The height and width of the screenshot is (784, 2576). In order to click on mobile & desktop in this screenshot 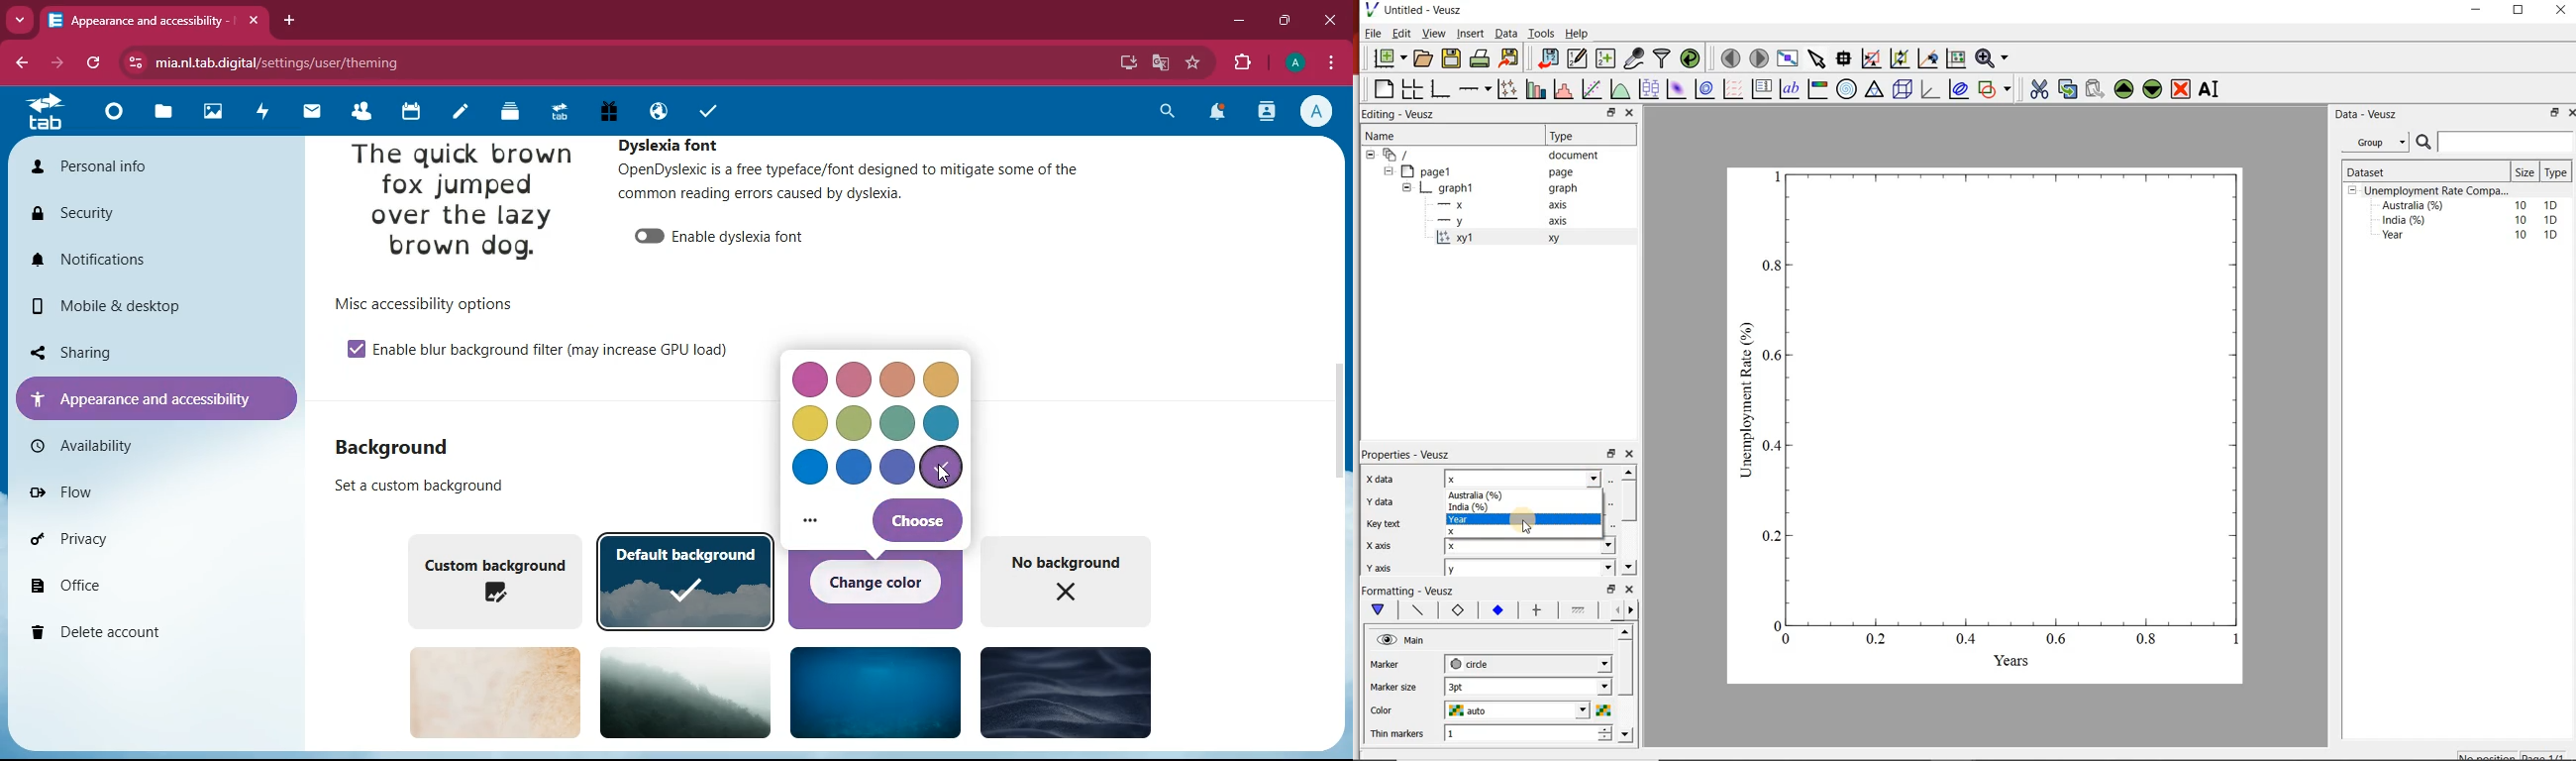, I will do `click(124, 306)`.